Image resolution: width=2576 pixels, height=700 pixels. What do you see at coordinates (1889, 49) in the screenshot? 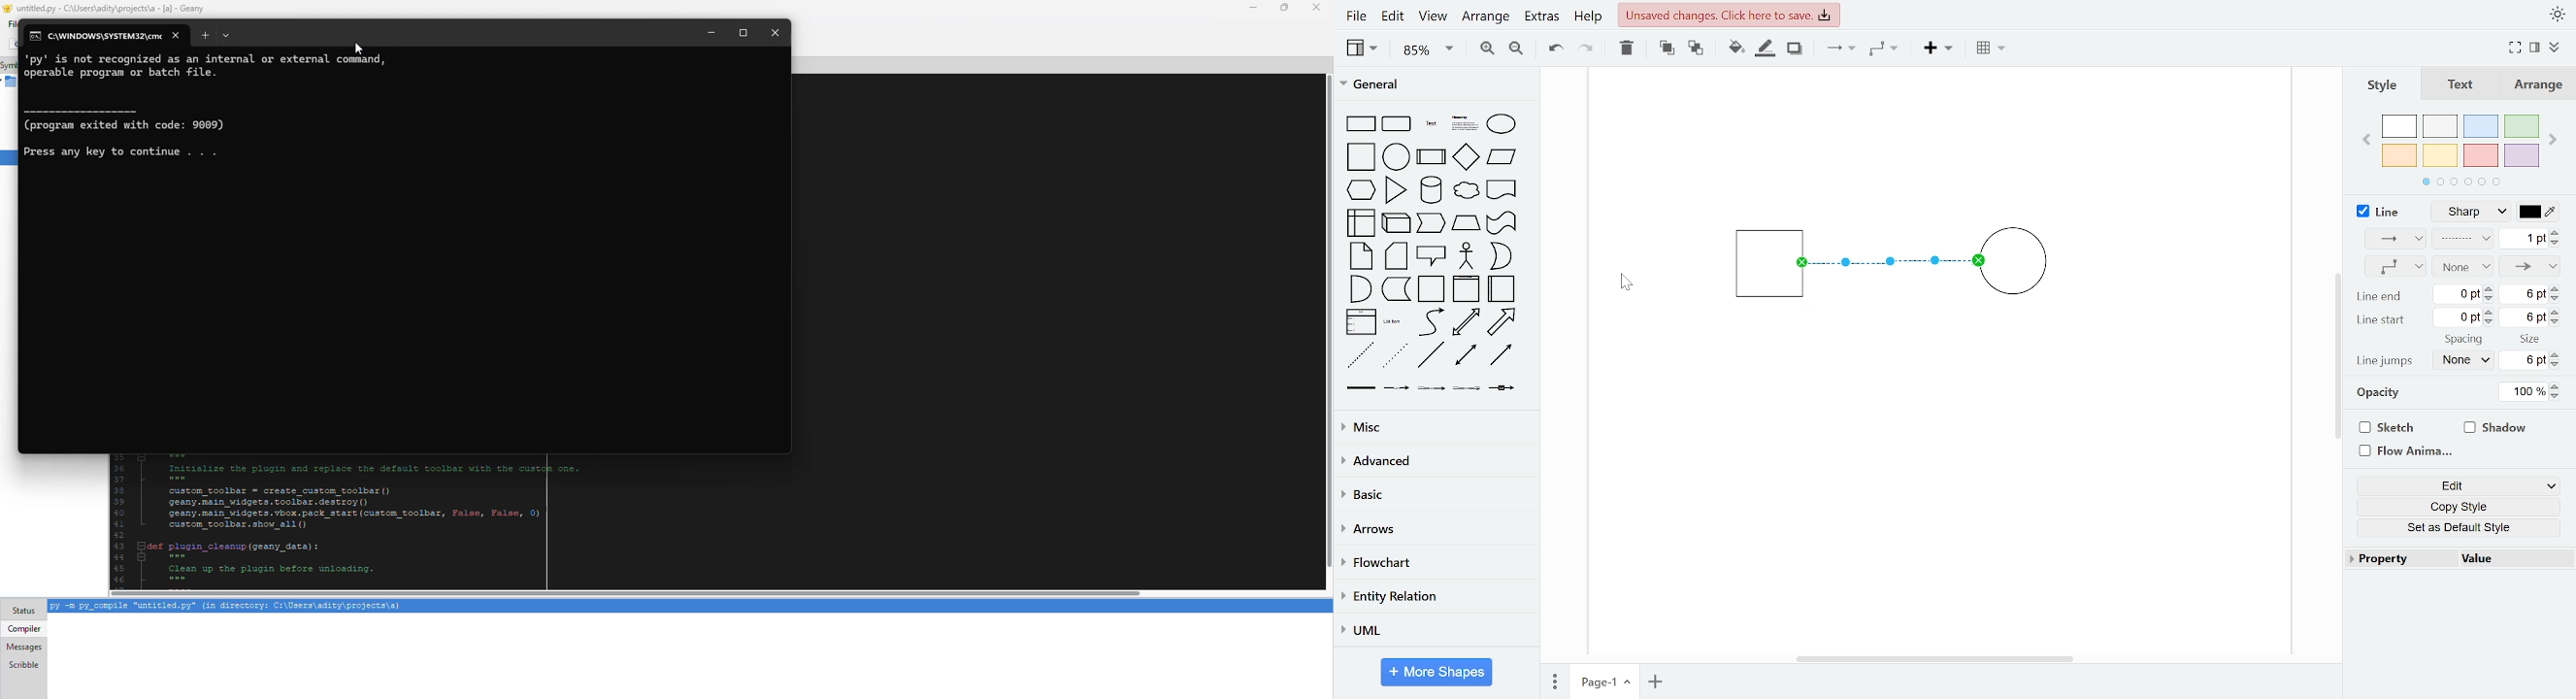
I see `waypoints` at bounding box center [1889, 49].